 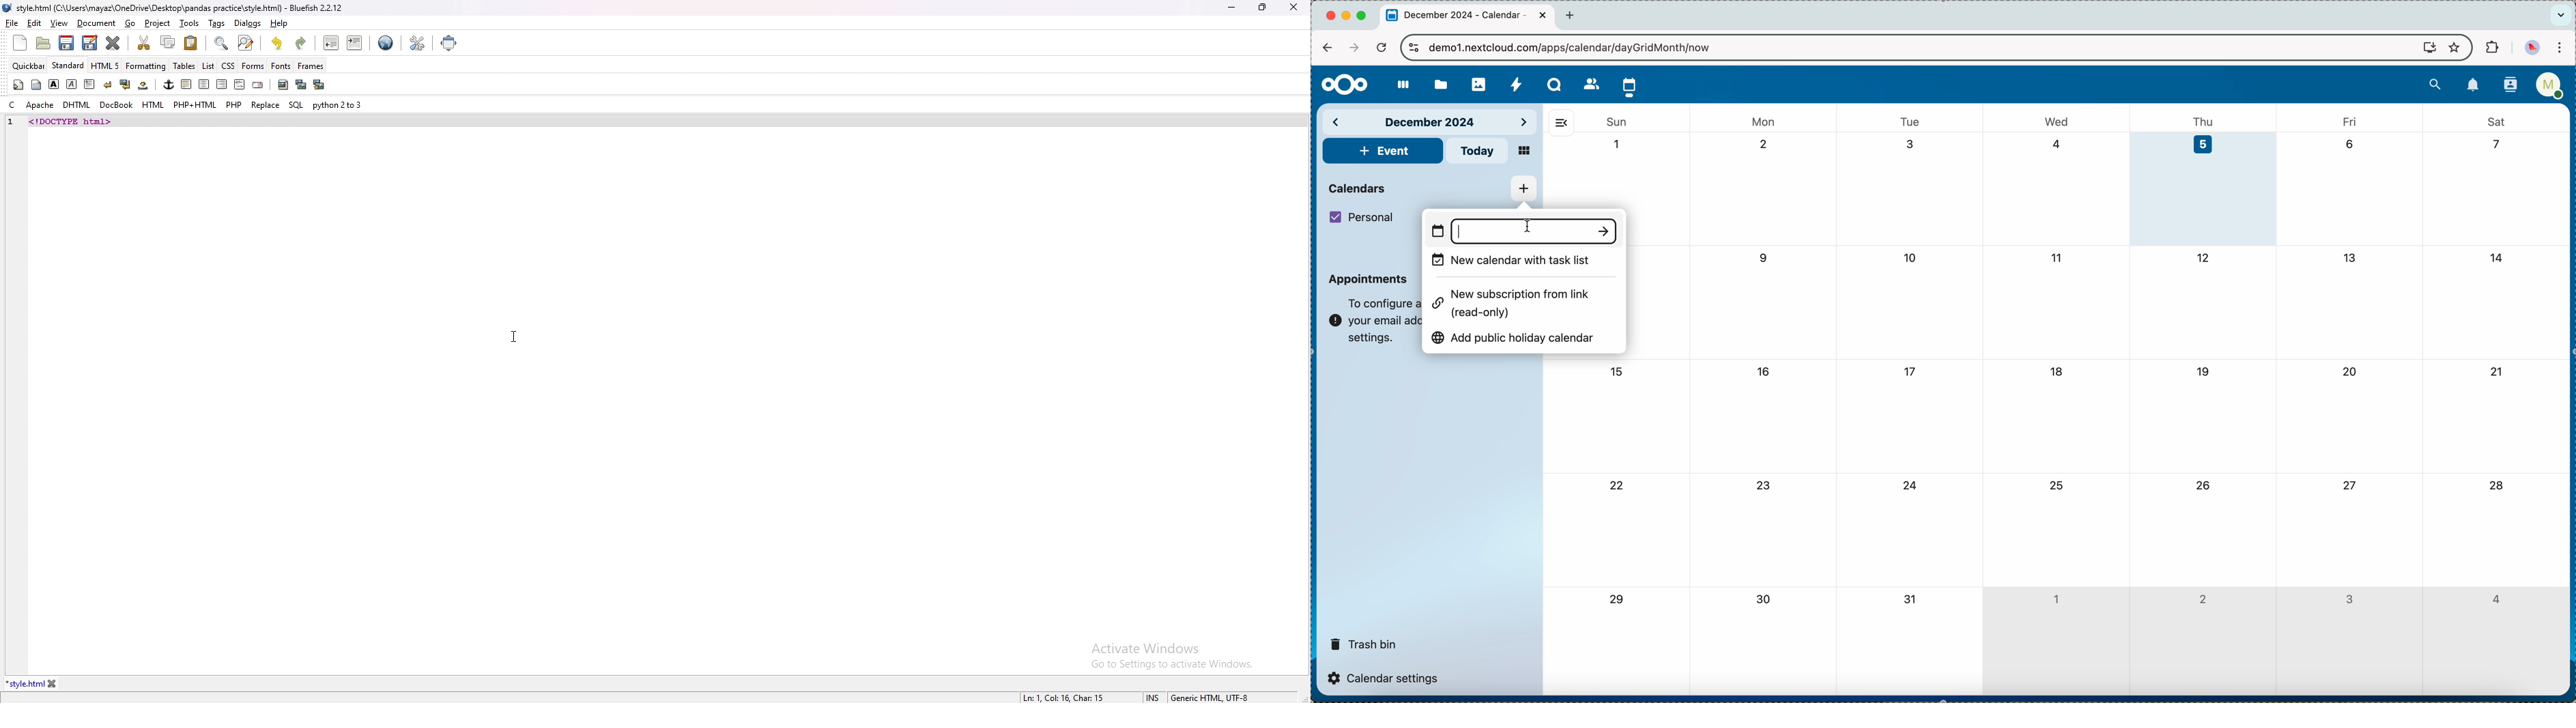 What do you see at coordinates (386, 43) in the screenshot?
I see `web preview` at bounding box center [386, 43].